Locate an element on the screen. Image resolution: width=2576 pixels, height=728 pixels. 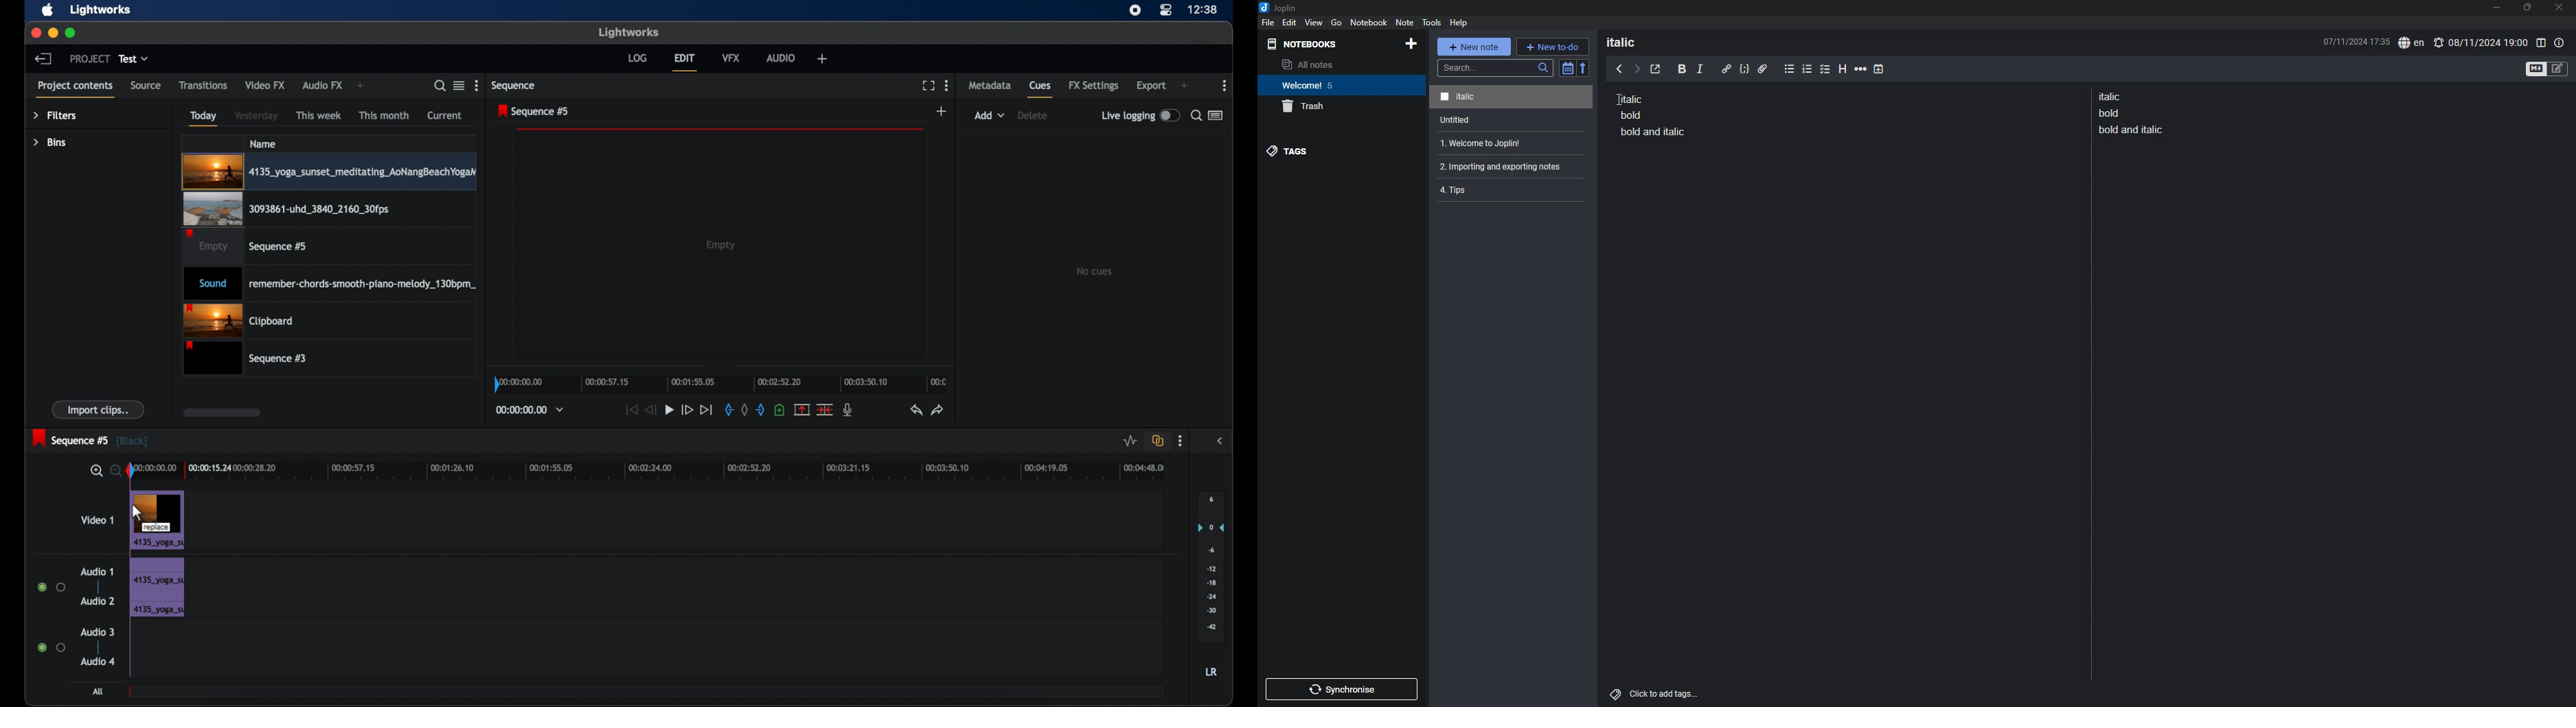
add dropdown is located at coordinates (990, 115).